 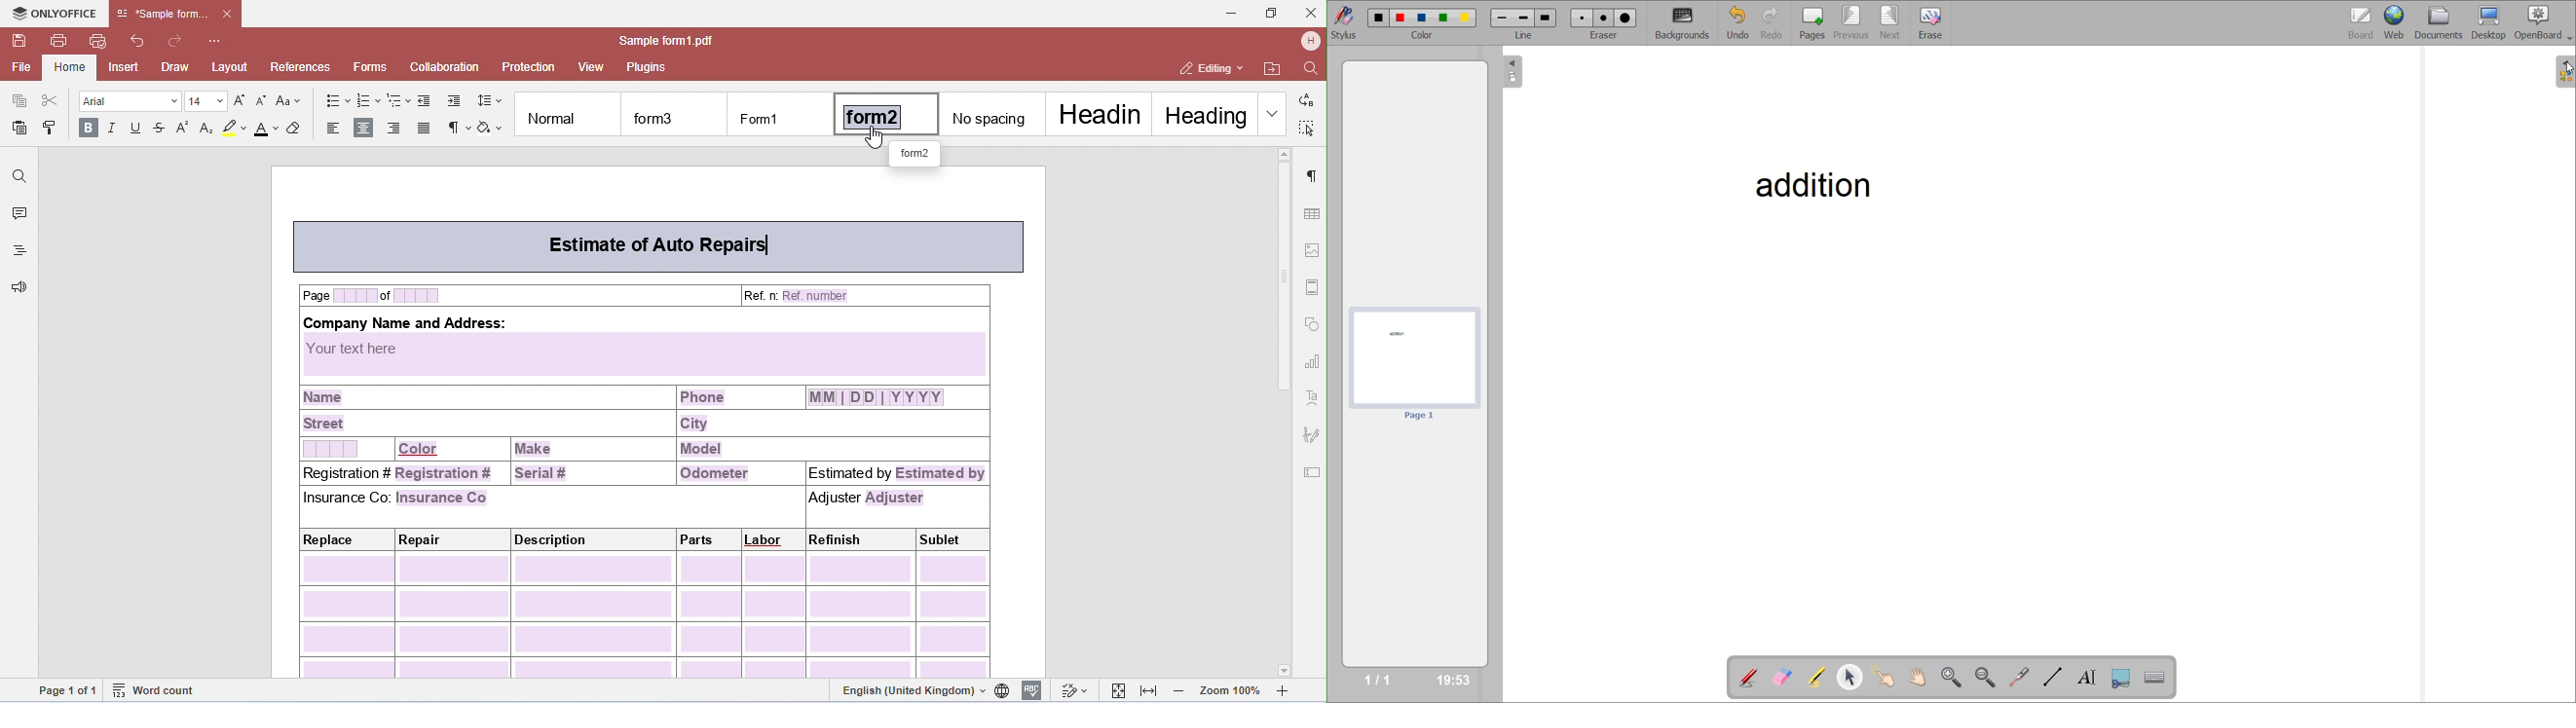 What do you see at coordinates (1272, 69) in the screenshot?
I see `open file loaction` at bounding box center [1272, 69].